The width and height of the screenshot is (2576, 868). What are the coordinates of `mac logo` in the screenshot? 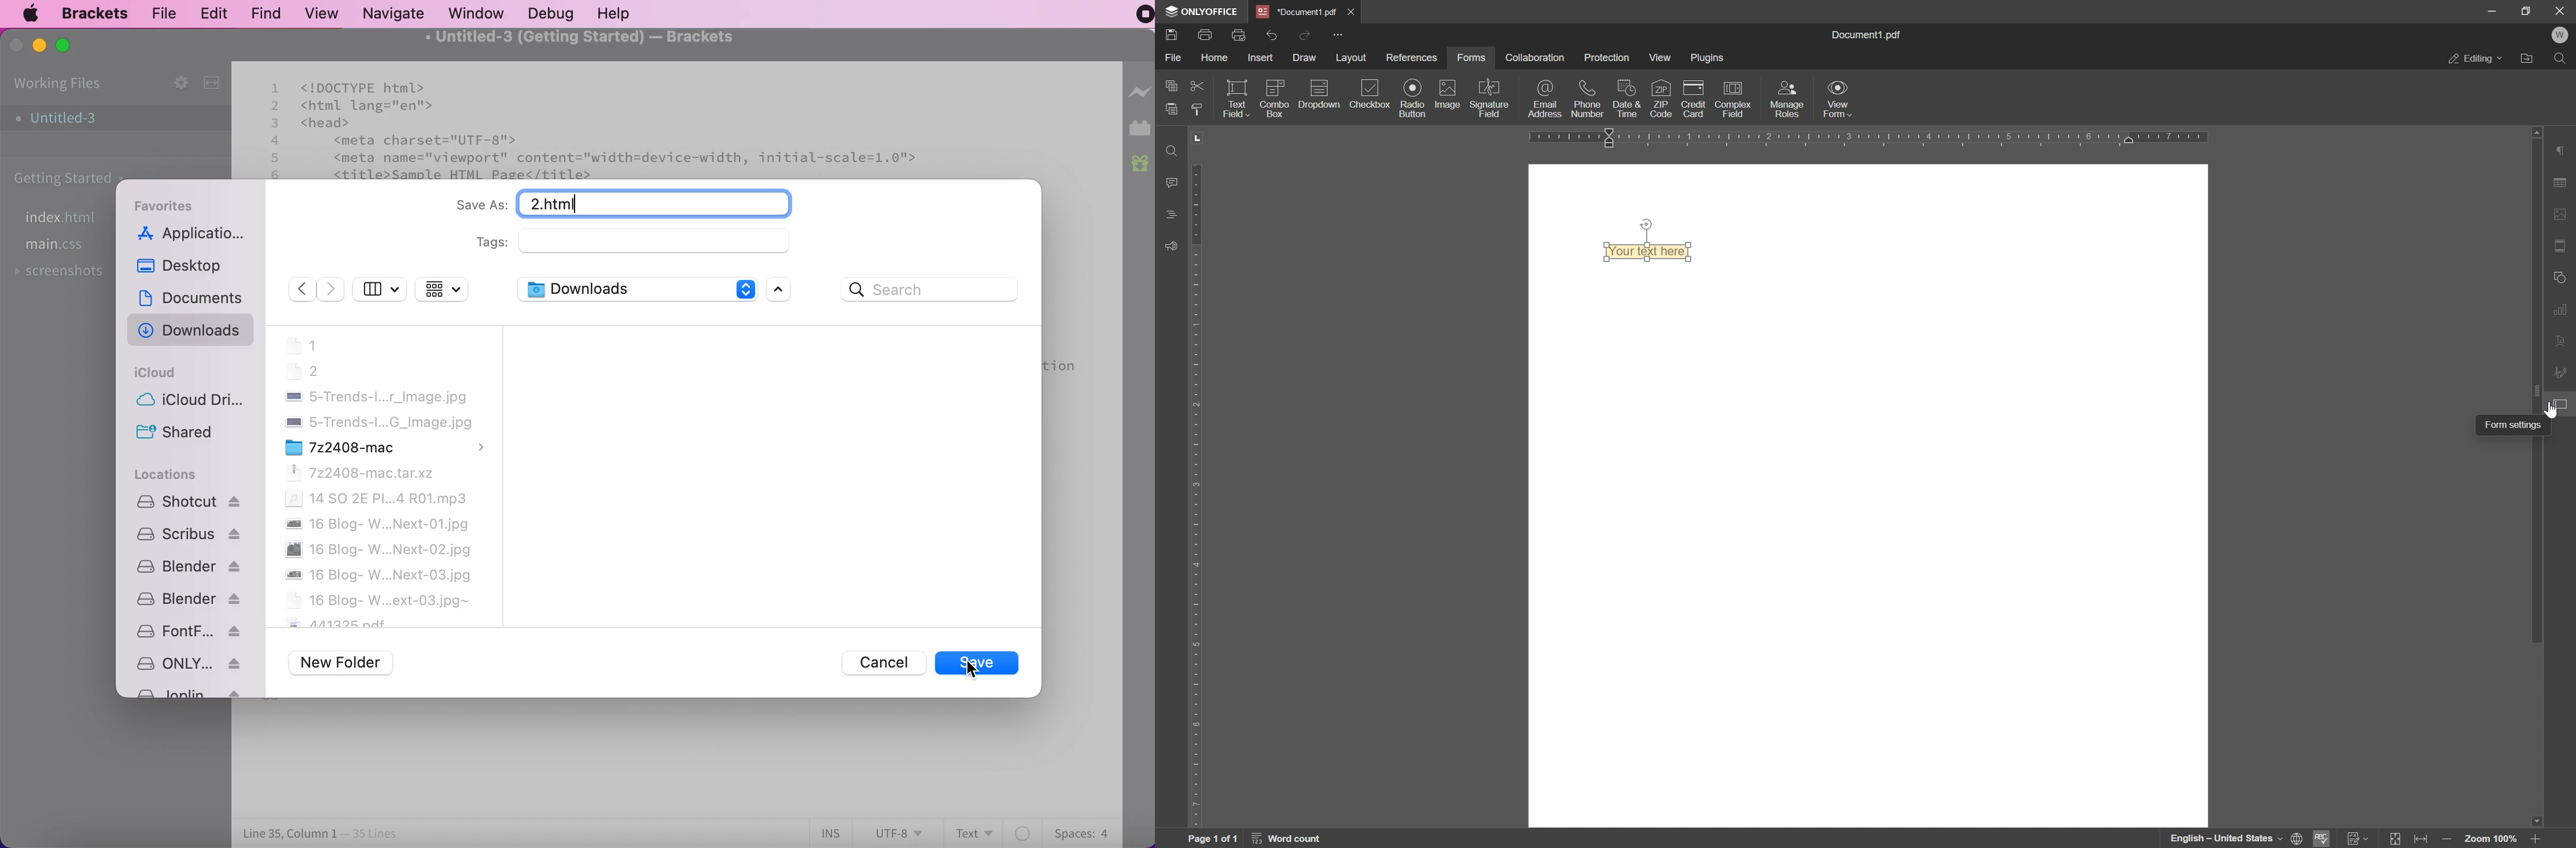 It's located at (33, 14).